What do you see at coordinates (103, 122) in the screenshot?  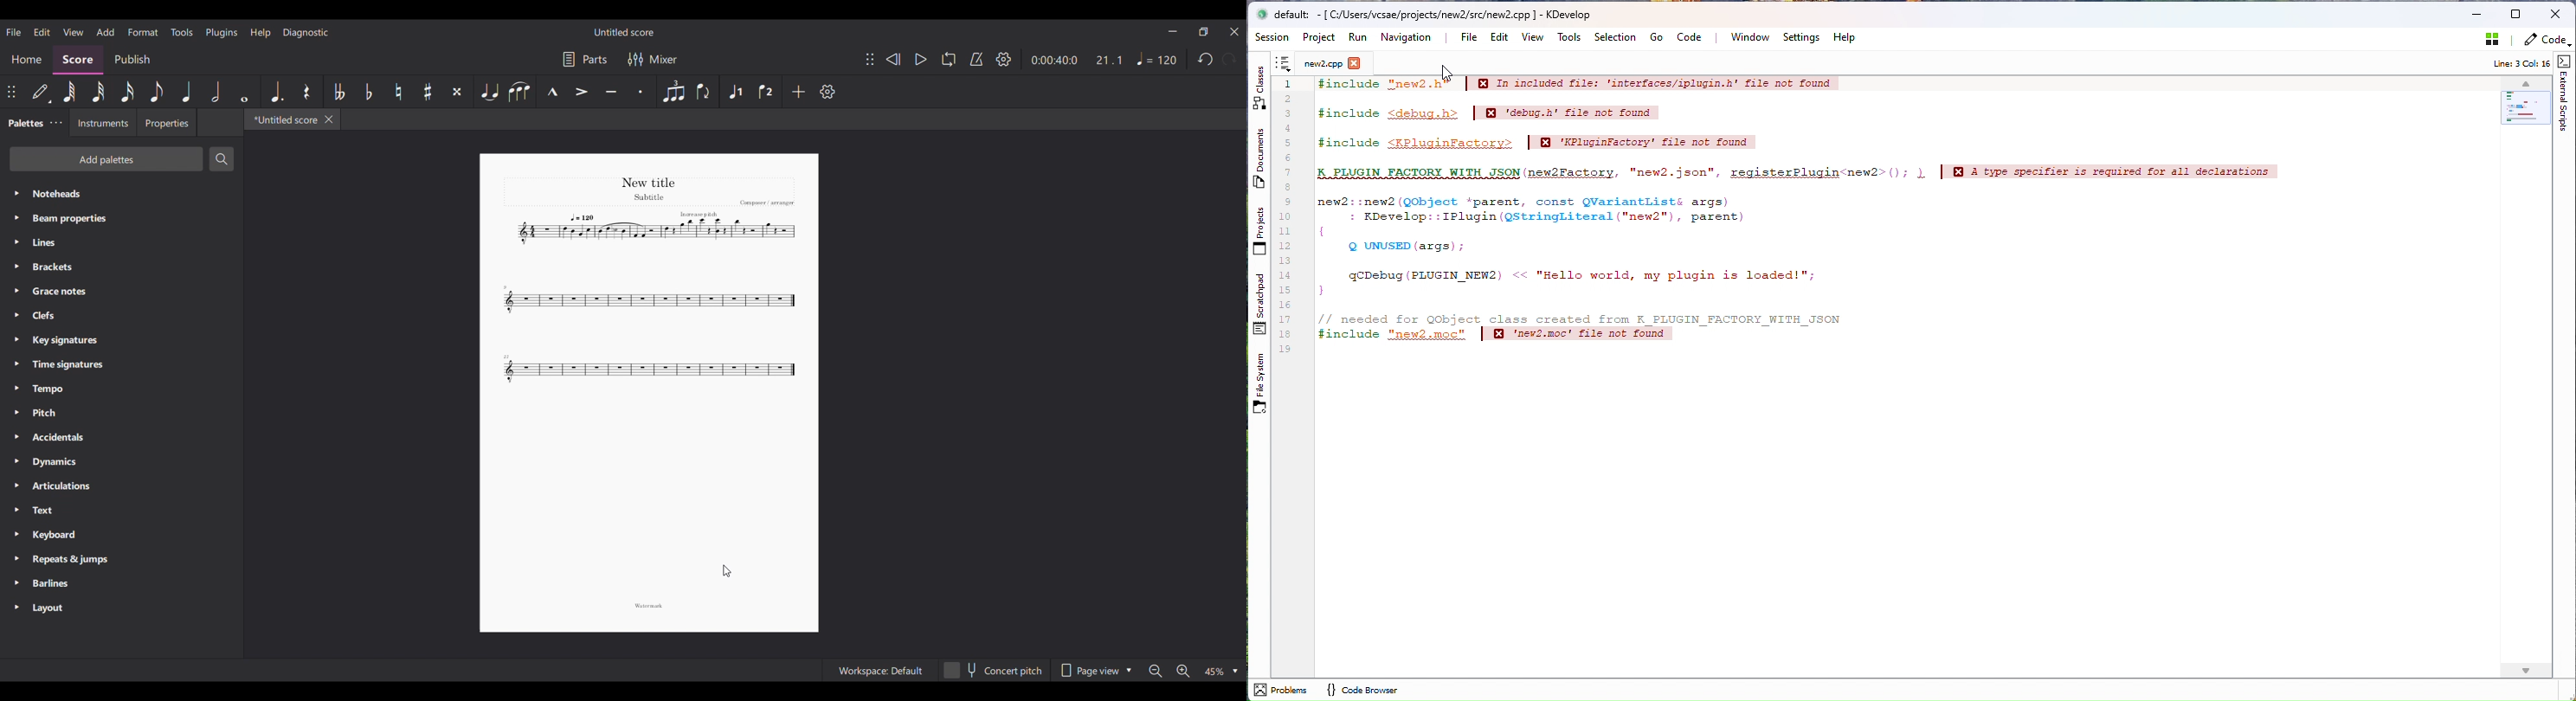 I see `Instruments` at bounding box center [103, 122].